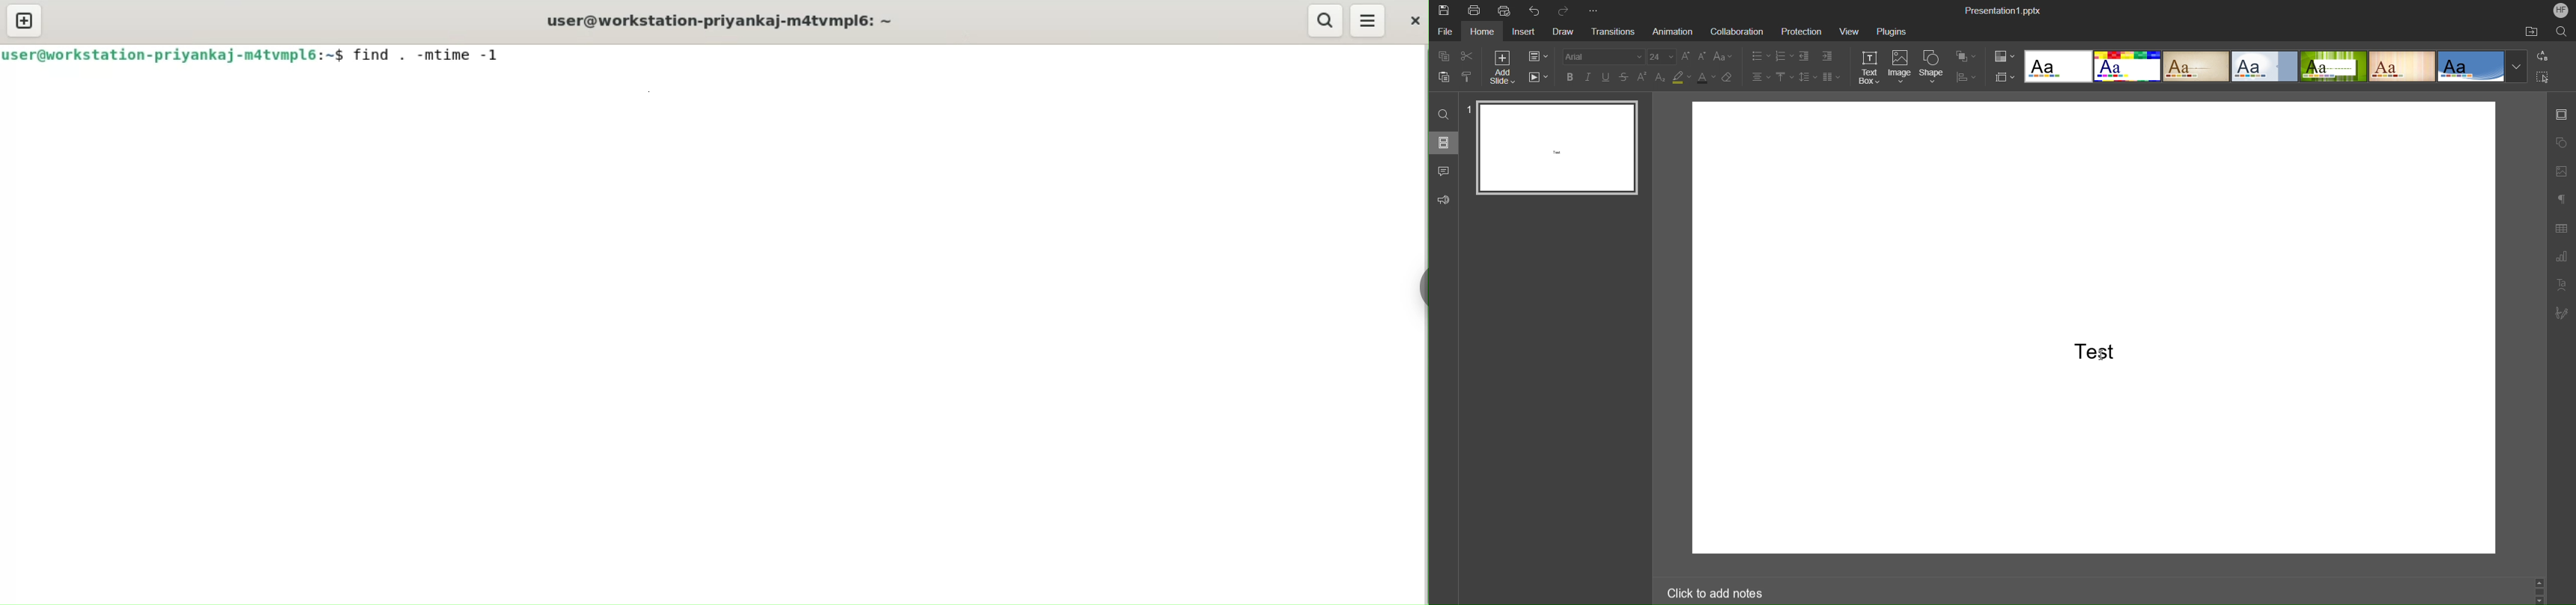  Describe the element at coordinates (2562, 257) in the screenshot. I see `Graph Settings` at that location.